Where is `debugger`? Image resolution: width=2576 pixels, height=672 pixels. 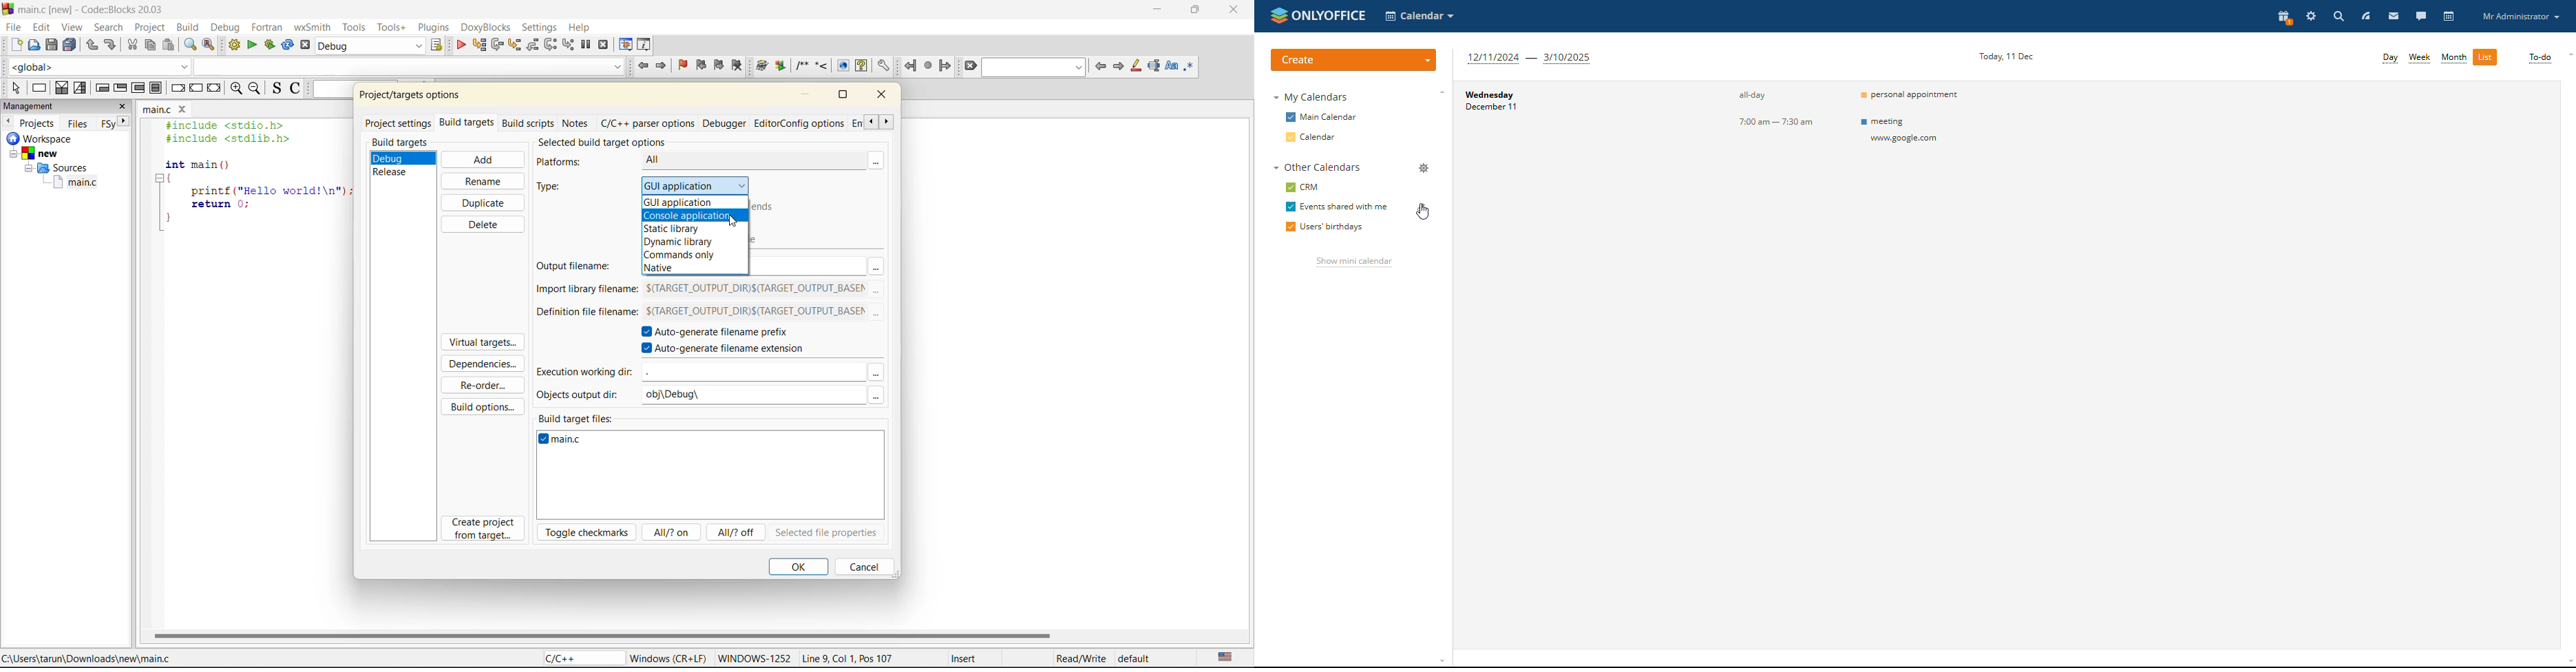
debugger is located at coordinates (726, 123).